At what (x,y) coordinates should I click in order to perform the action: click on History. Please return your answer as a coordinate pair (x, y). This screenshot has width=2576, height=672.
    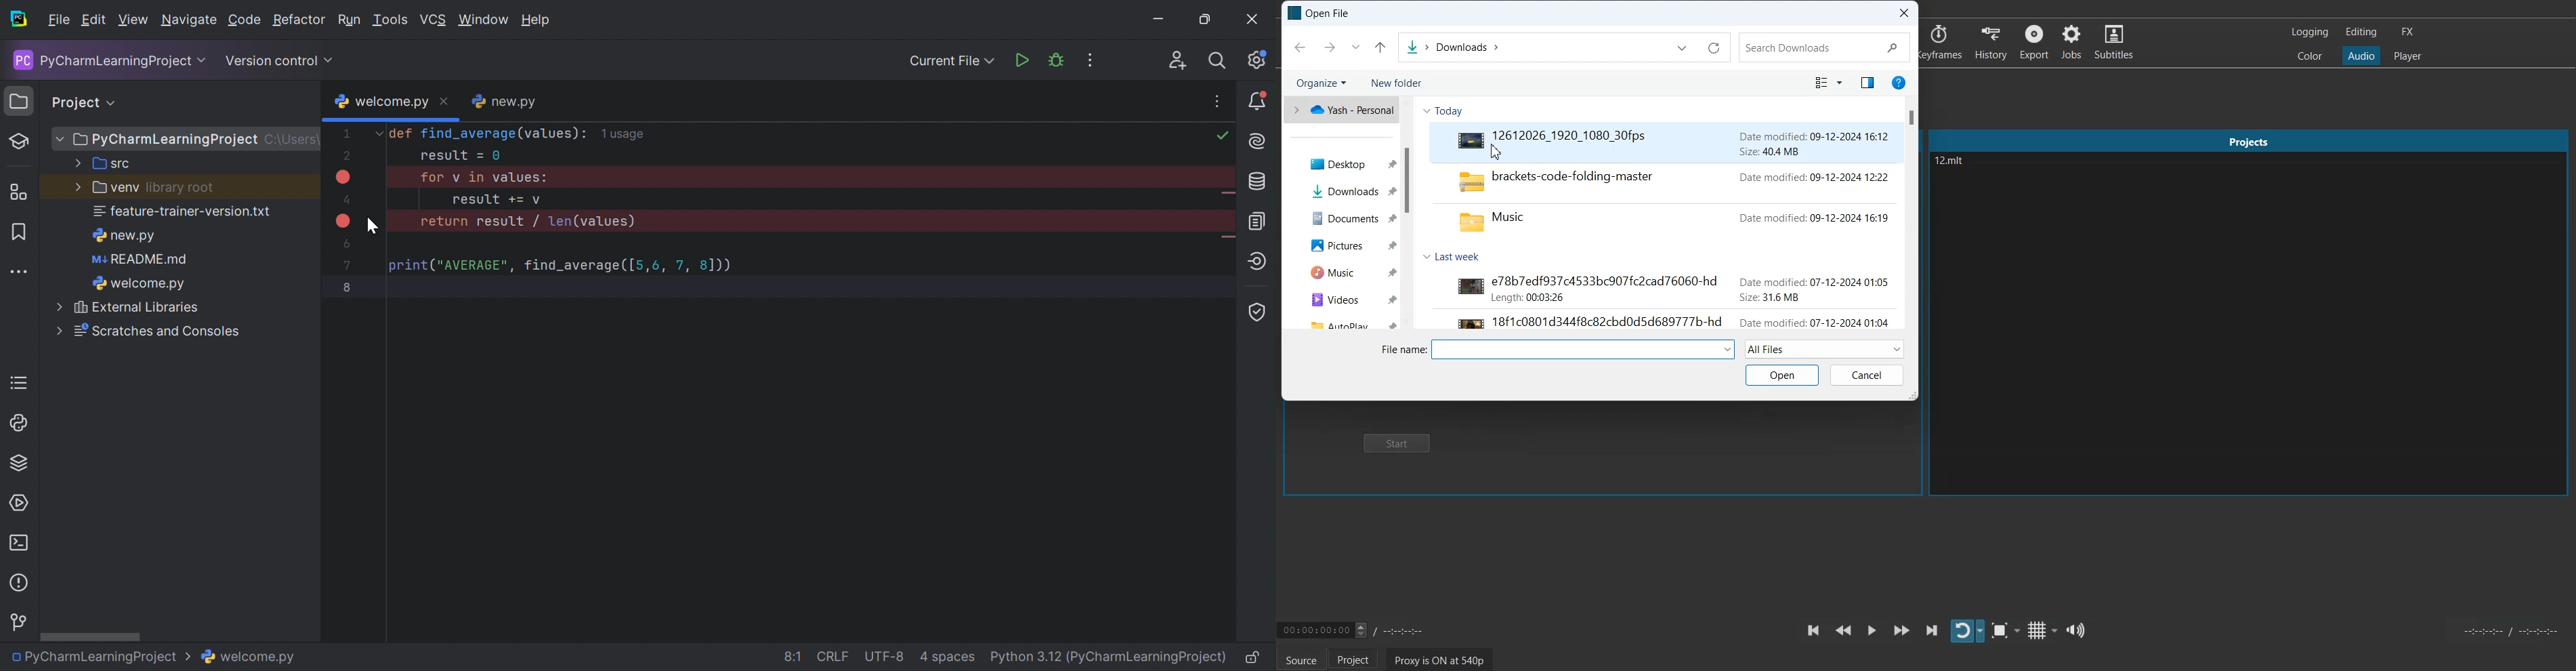
    Looking at the image, I should click on (1991, 41).